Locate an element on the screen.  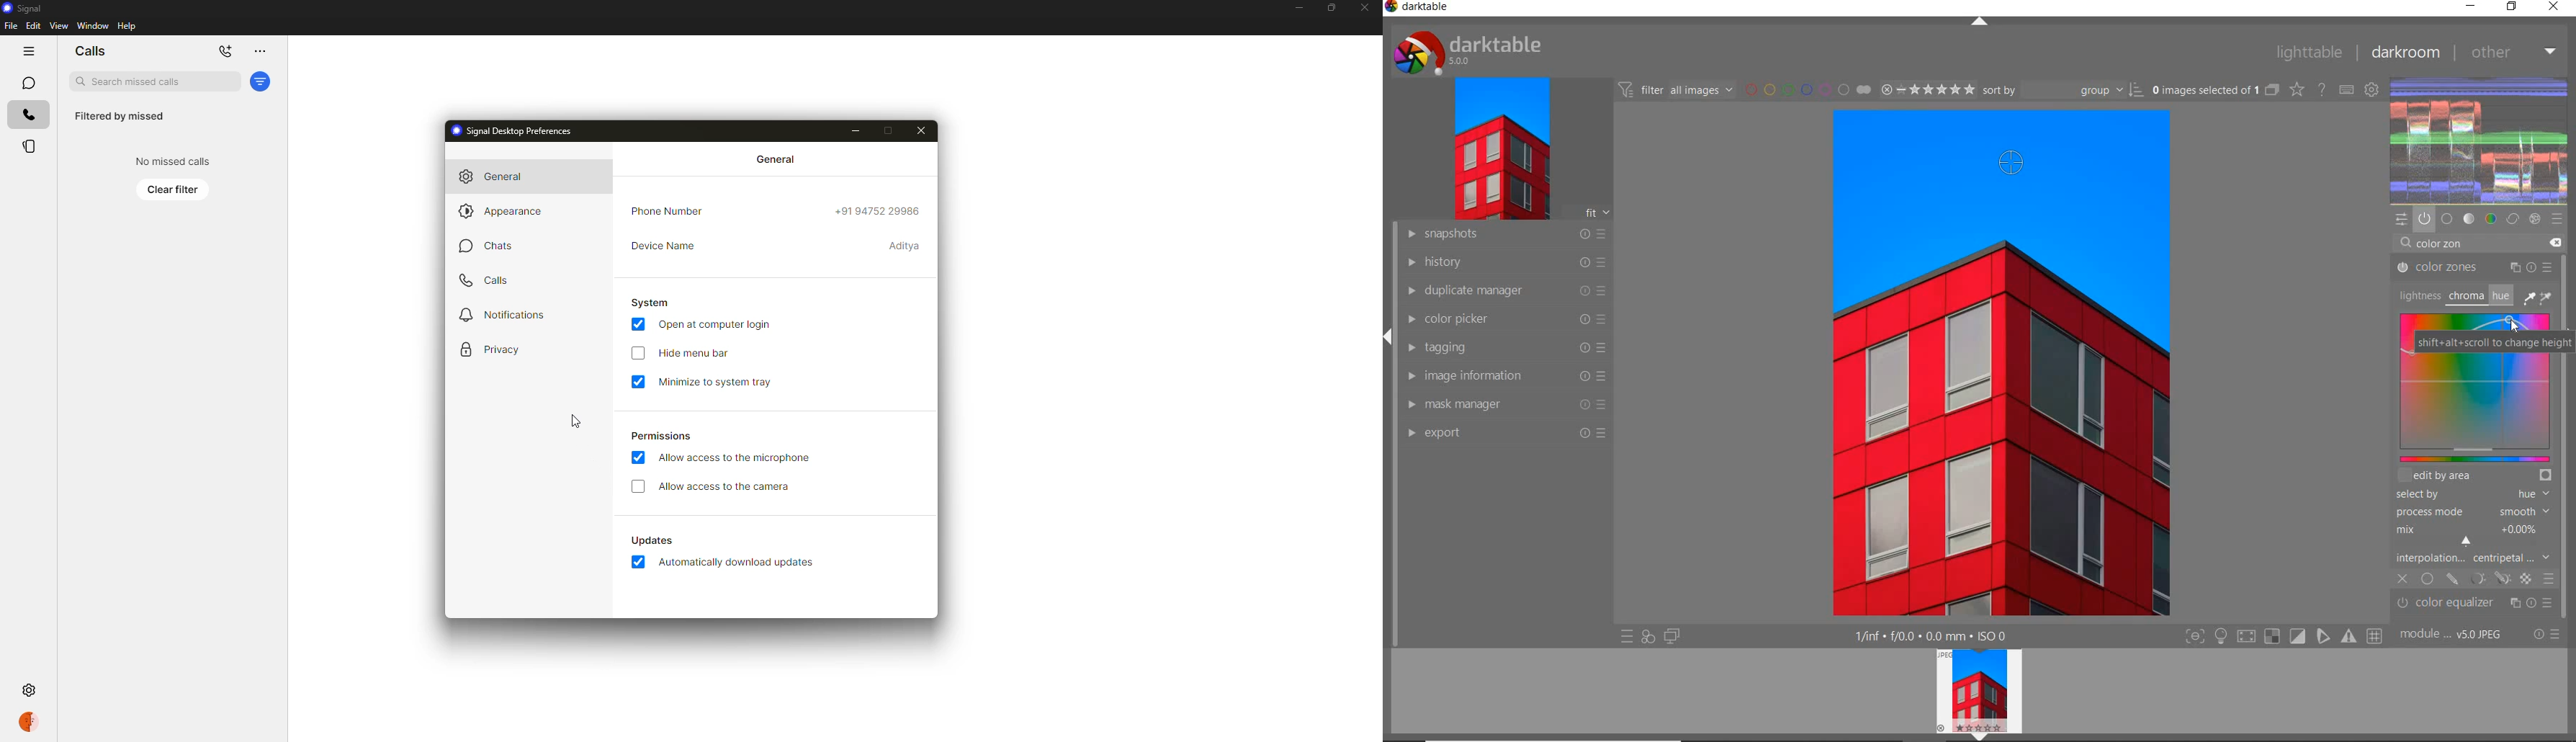
maximize is located at coordinates (1327, 7).